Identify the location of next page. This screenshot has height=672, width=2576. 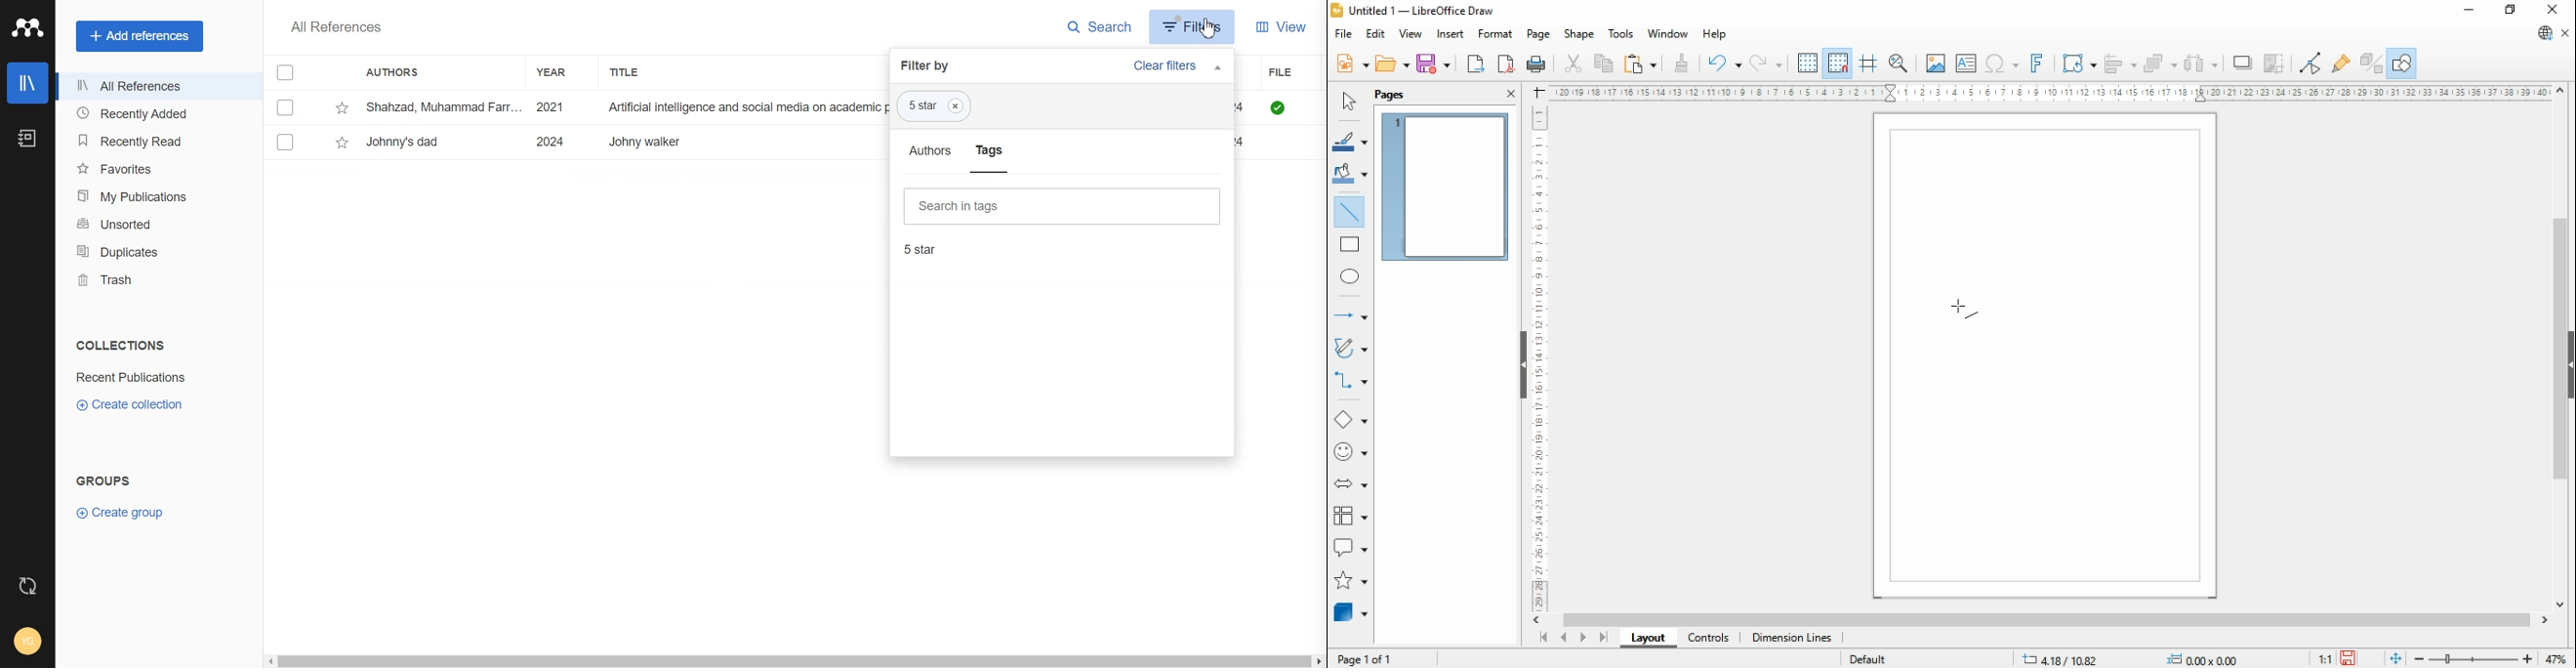
(1582, 637).